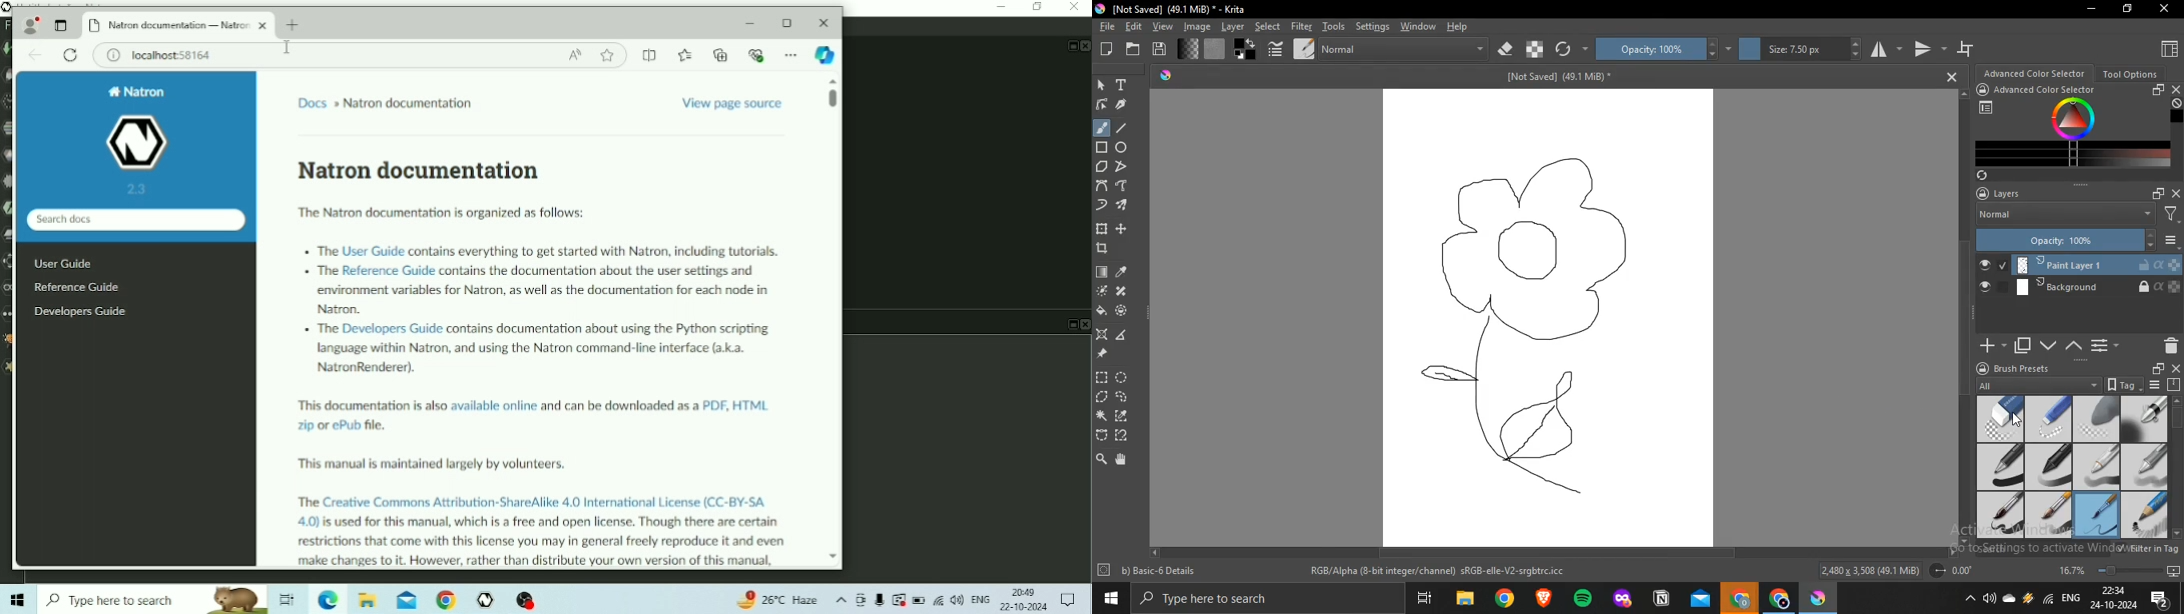 The width and height of the screenshot is (2184, 616). Describe the element at coordinates (1122, 273) in the screenshot. I see `sample color from layer or image` at that location.